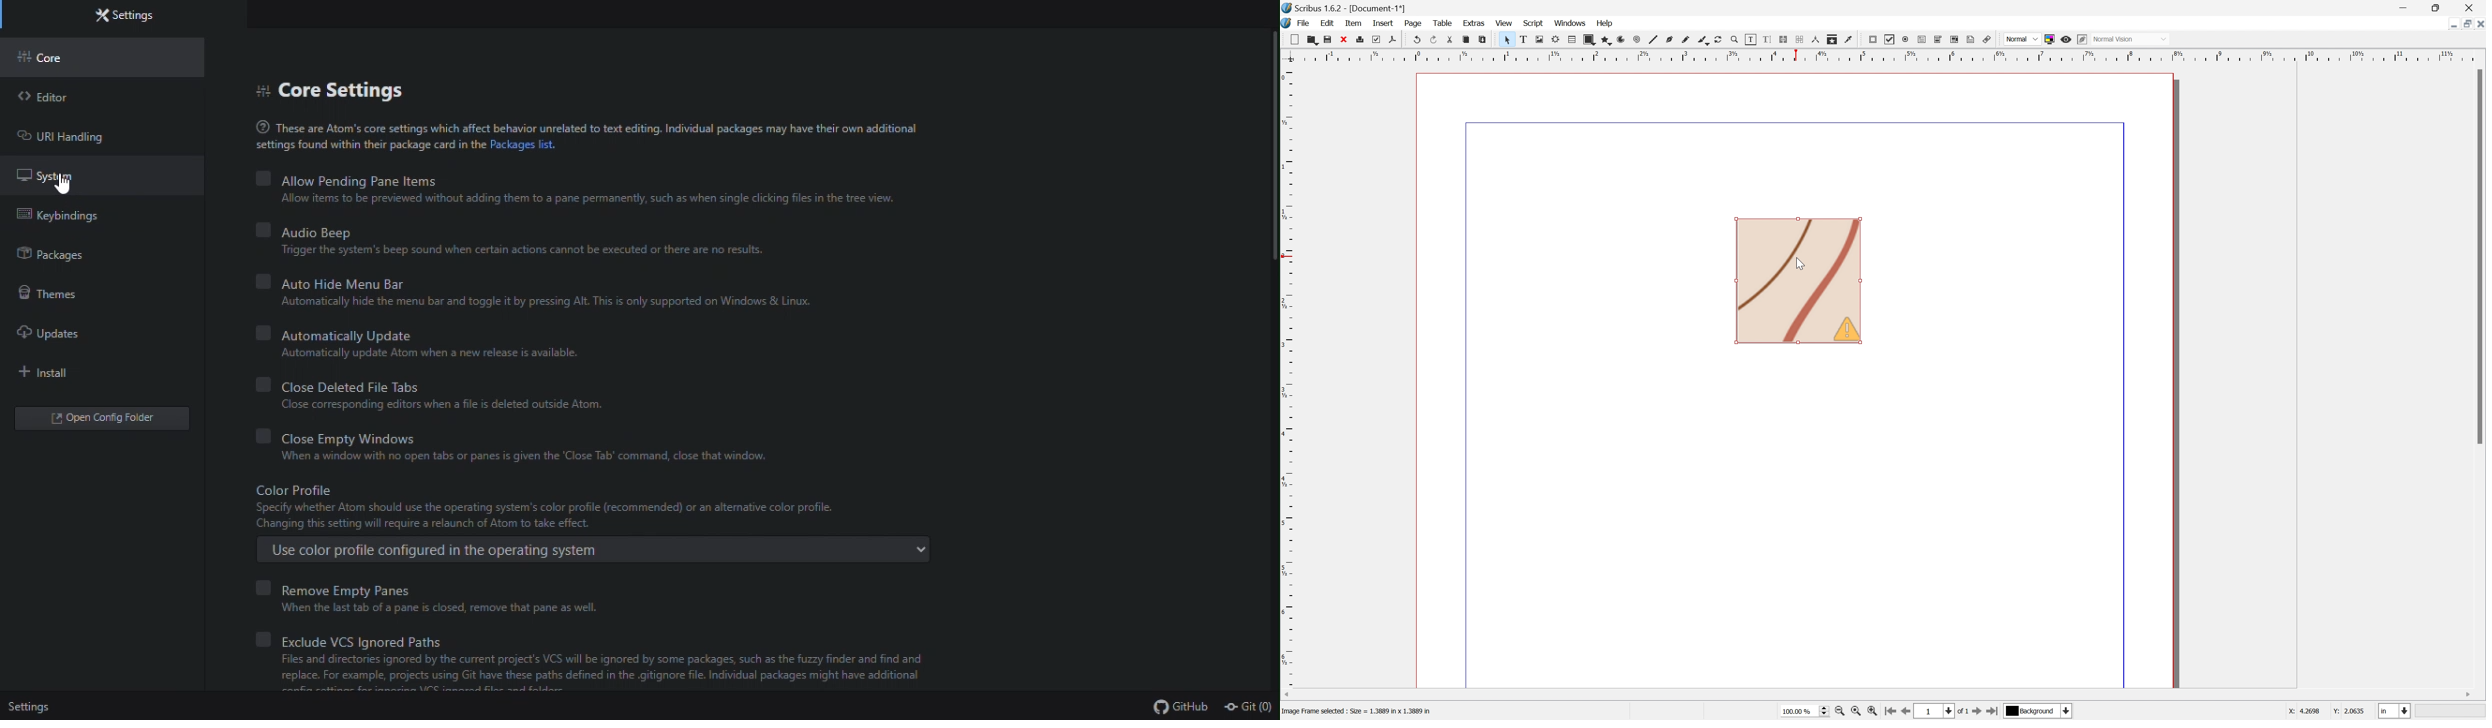 The height and width of the screenshot is (728, 2492). What do you see at coordinates (1328, 23) in the screenshot?
I see `Edit` at bounding box center [1328, 23].